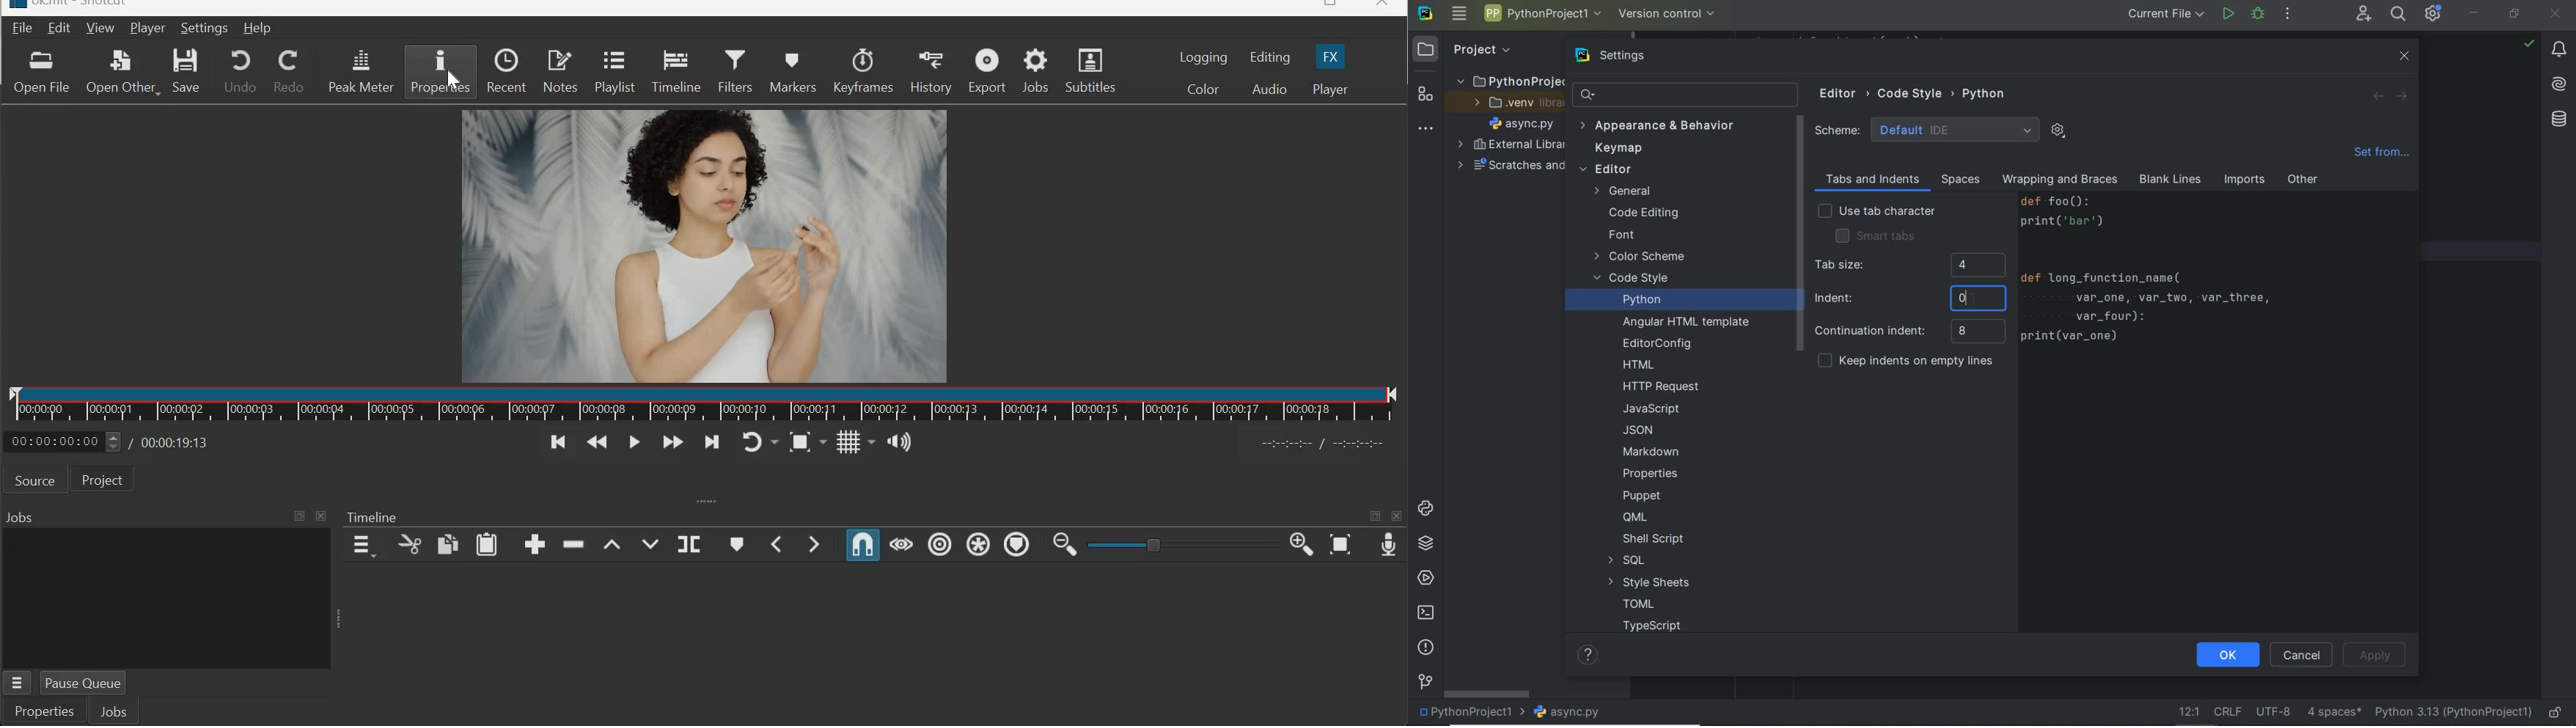 Image resolution: width=2576 pixels, height=728 pixels. What do you see at coordinates (761, 441) in the screenshot?
I see `Toggle player looping` at bounding box center [761, 441].